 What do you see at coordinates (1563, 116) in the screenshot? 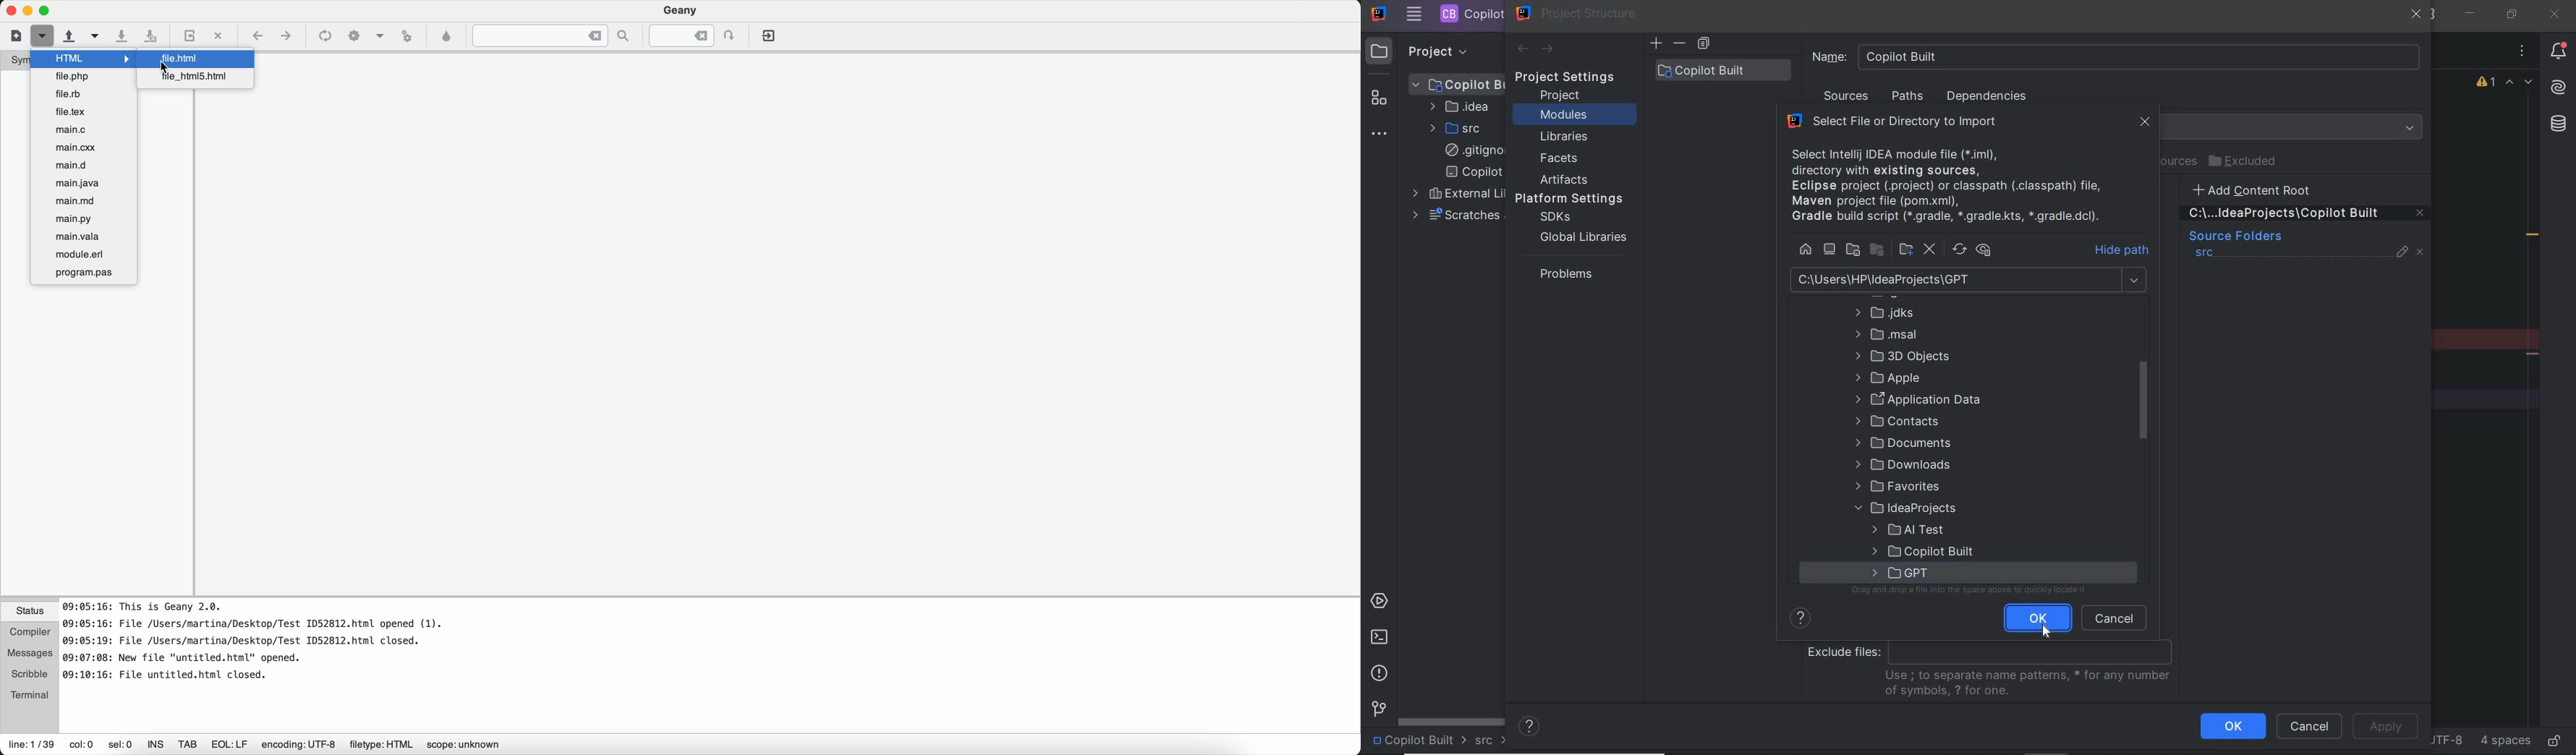
I see `modules` at bounding box center [1563, 116].